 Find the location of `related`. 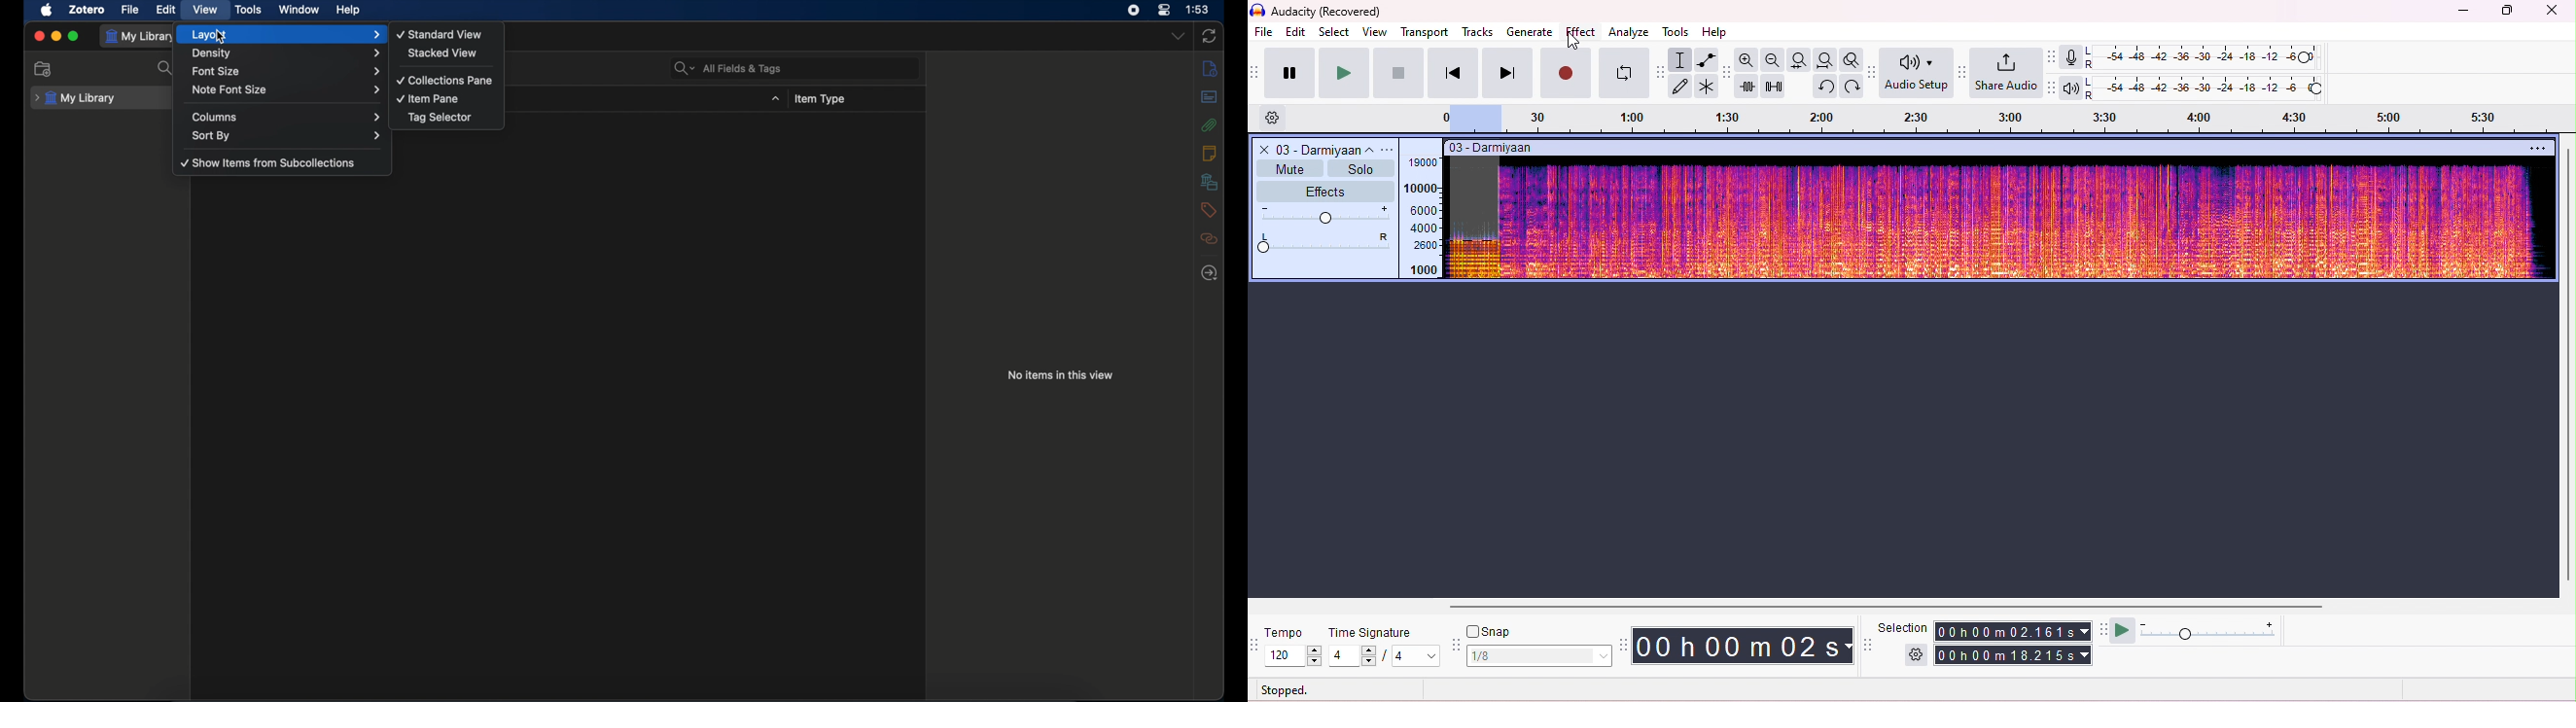

related is located at coordinates (1209, 239).